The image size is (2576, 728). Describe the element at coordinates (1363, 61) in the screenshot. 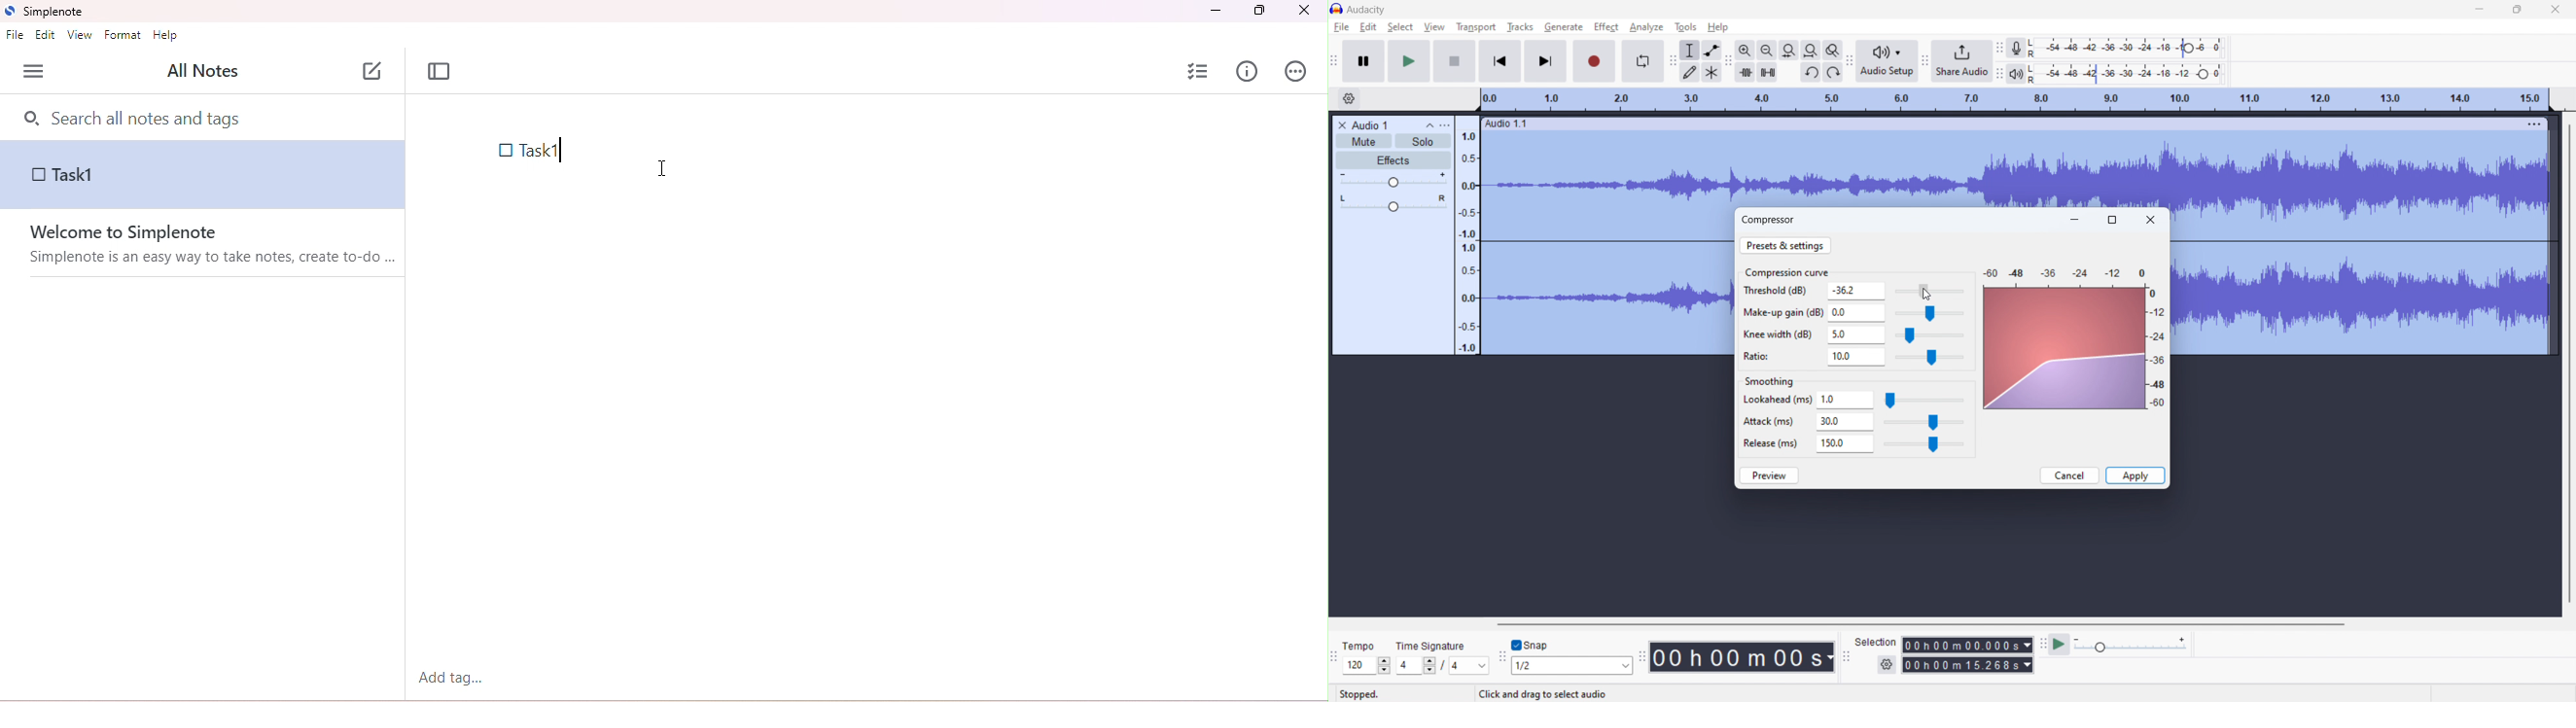

I see `pause` at that location.